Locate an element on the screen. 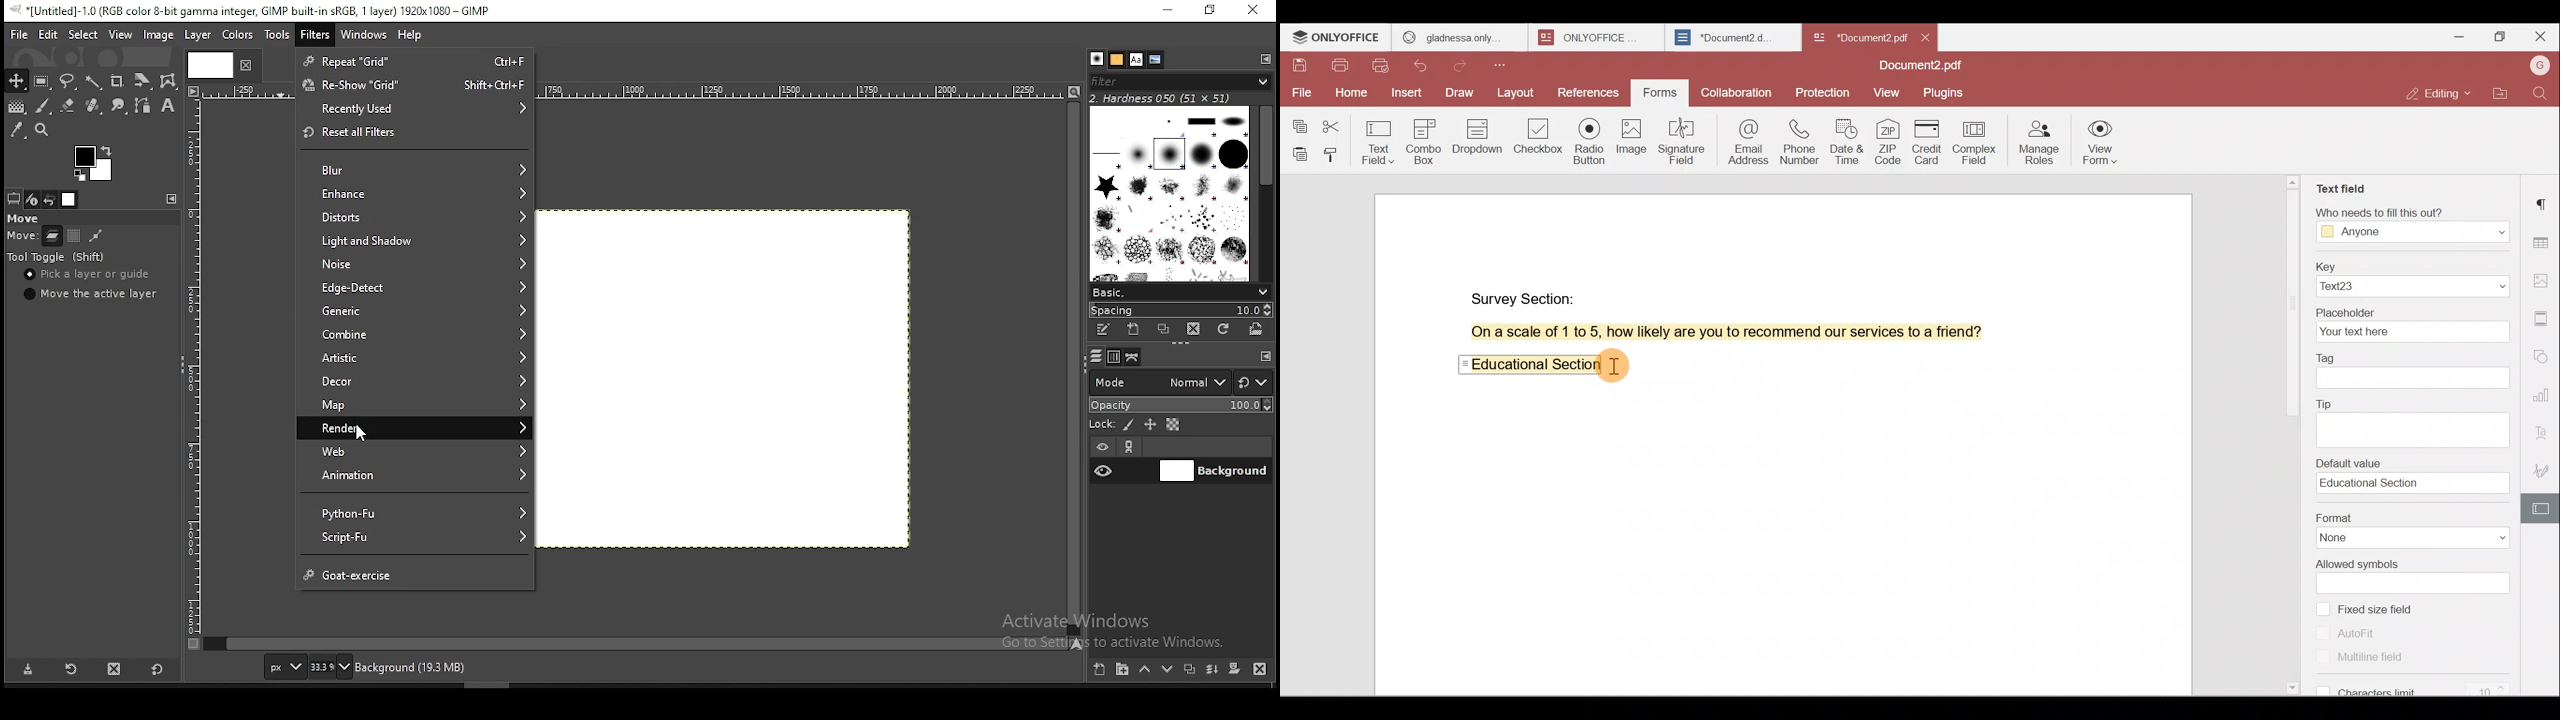 The width and height of the screenshot is (2576, 728). Editing mode is located at coordinates (2441, 93).